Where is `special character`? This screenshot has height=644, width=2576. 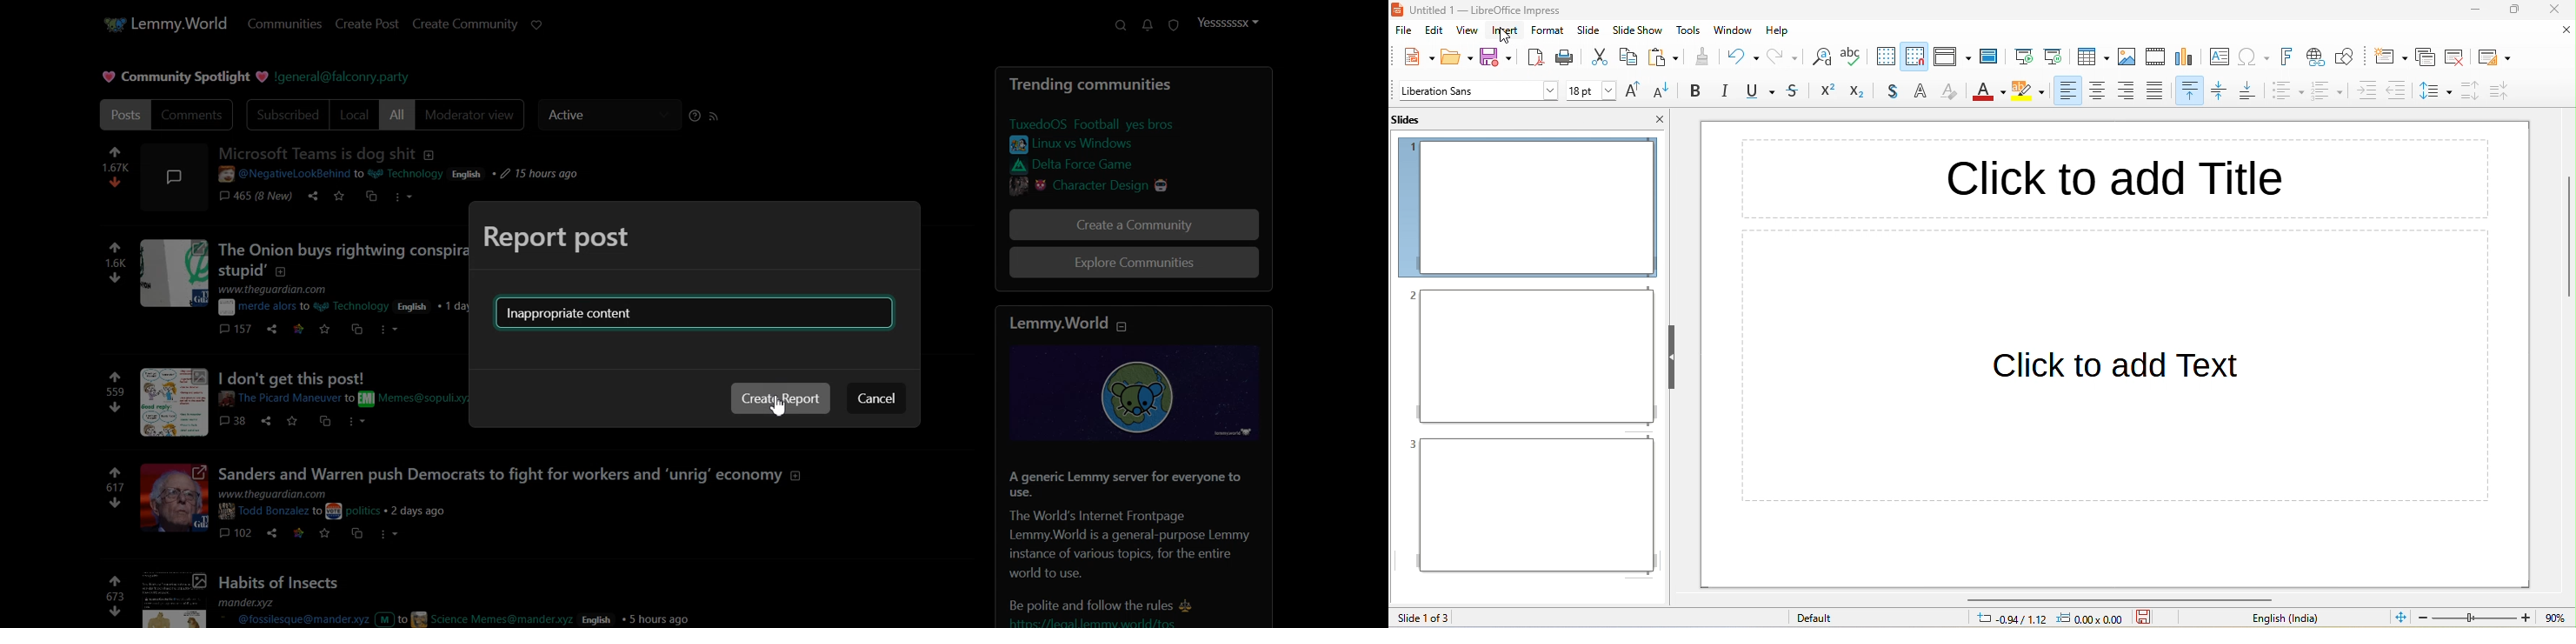
special character is located at coordinates (2257, 57).